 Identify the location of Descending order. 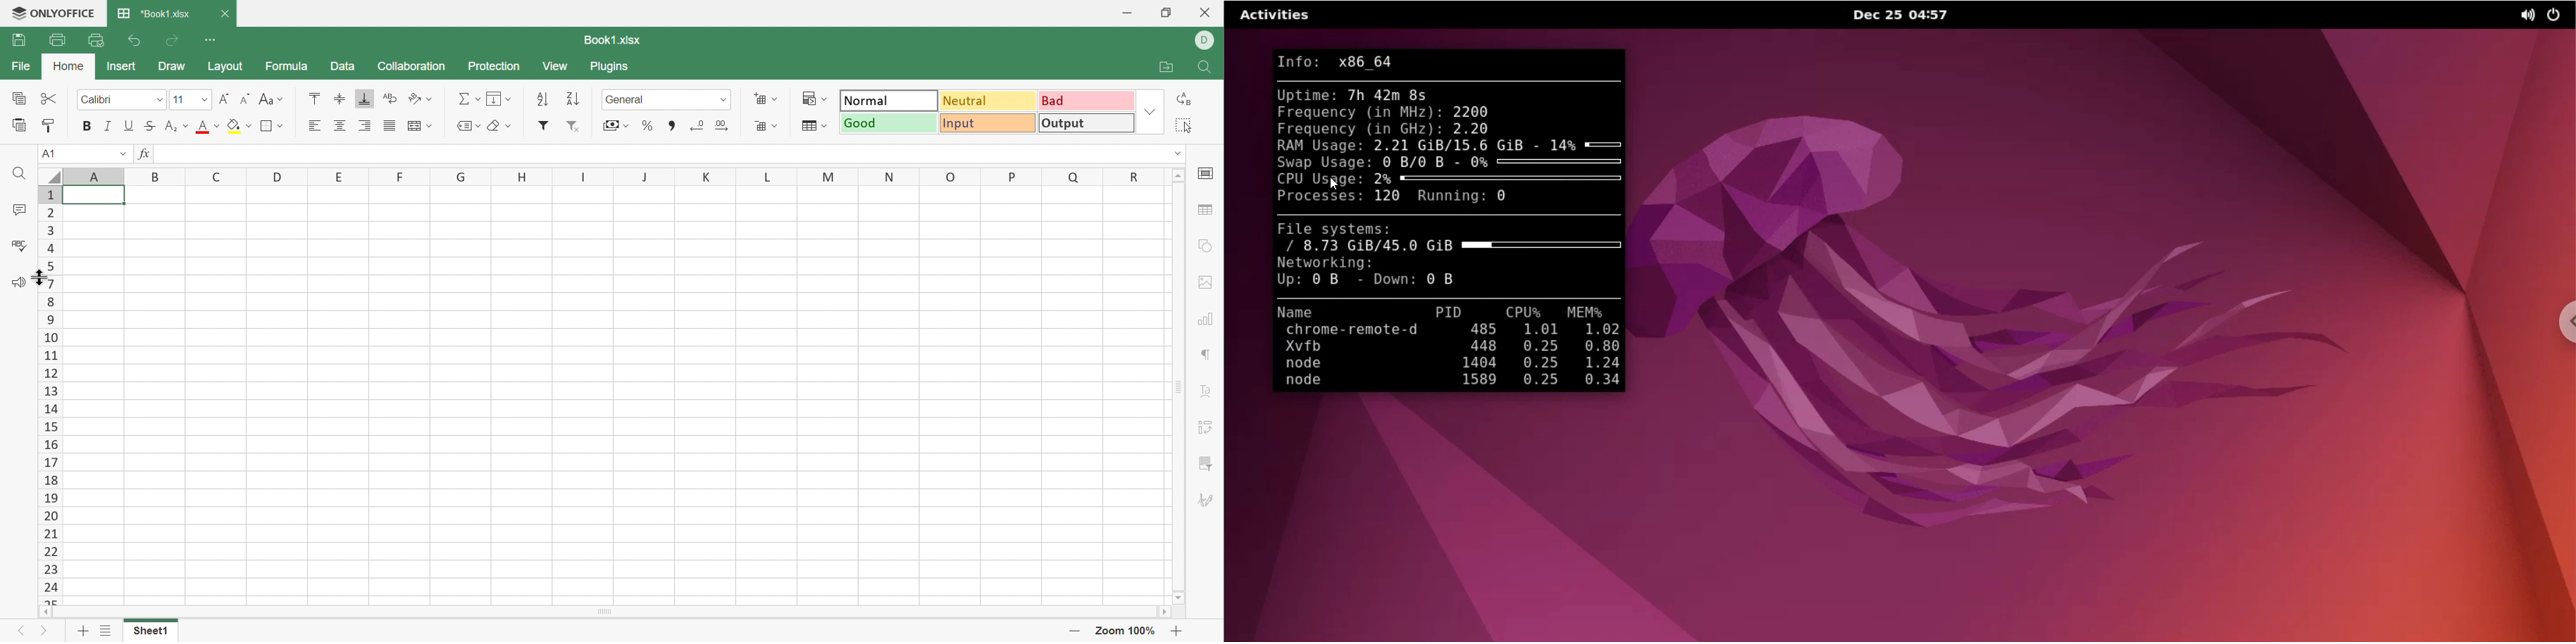
(575, 98).